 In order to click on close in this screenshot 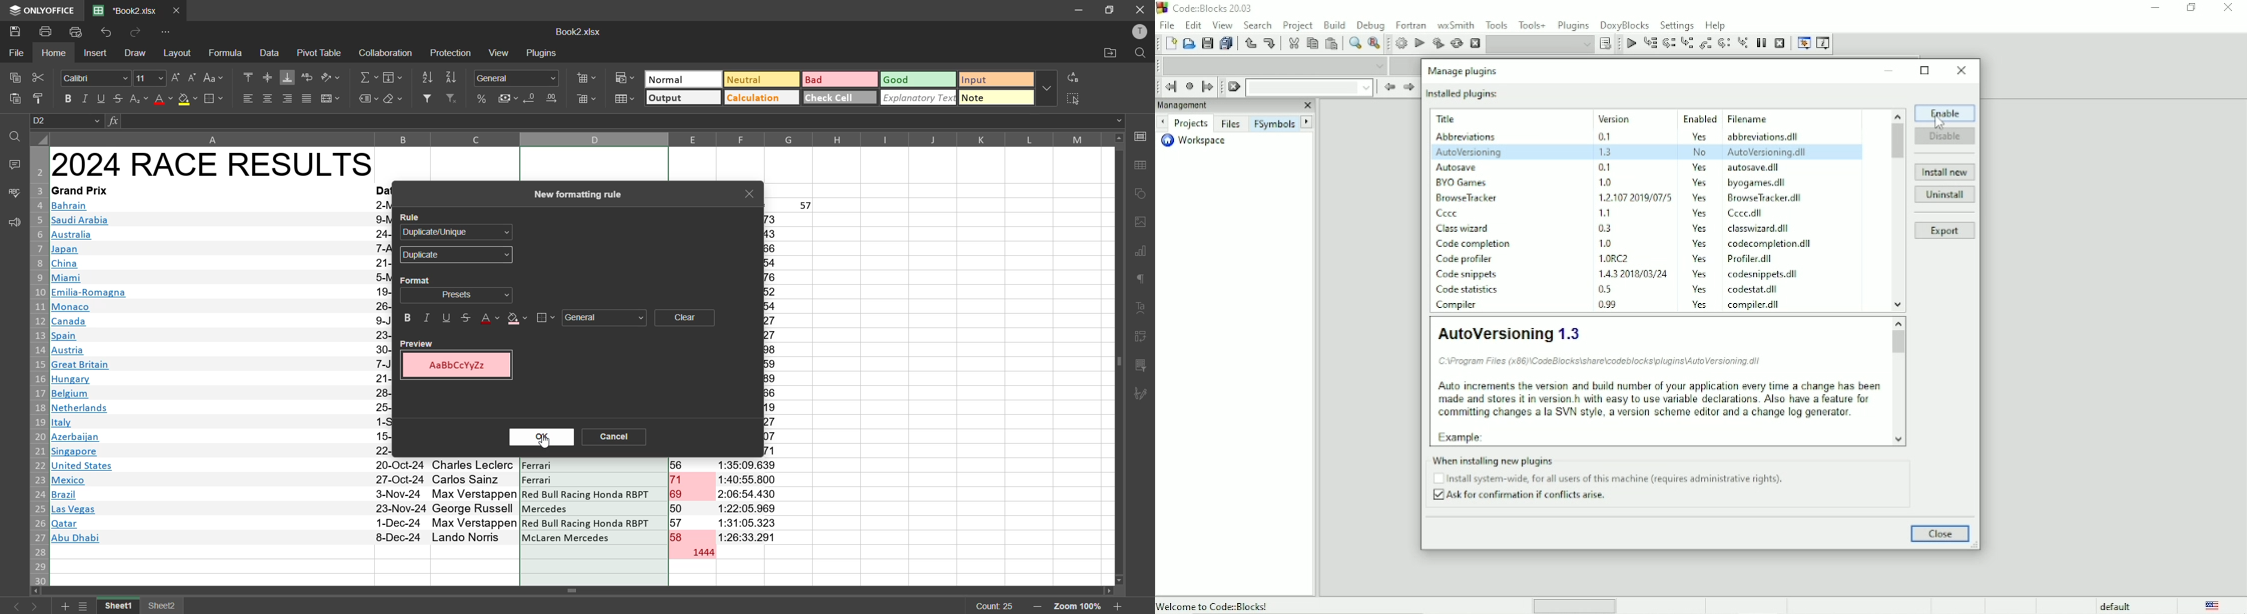, I will do `click(752, 194)`.